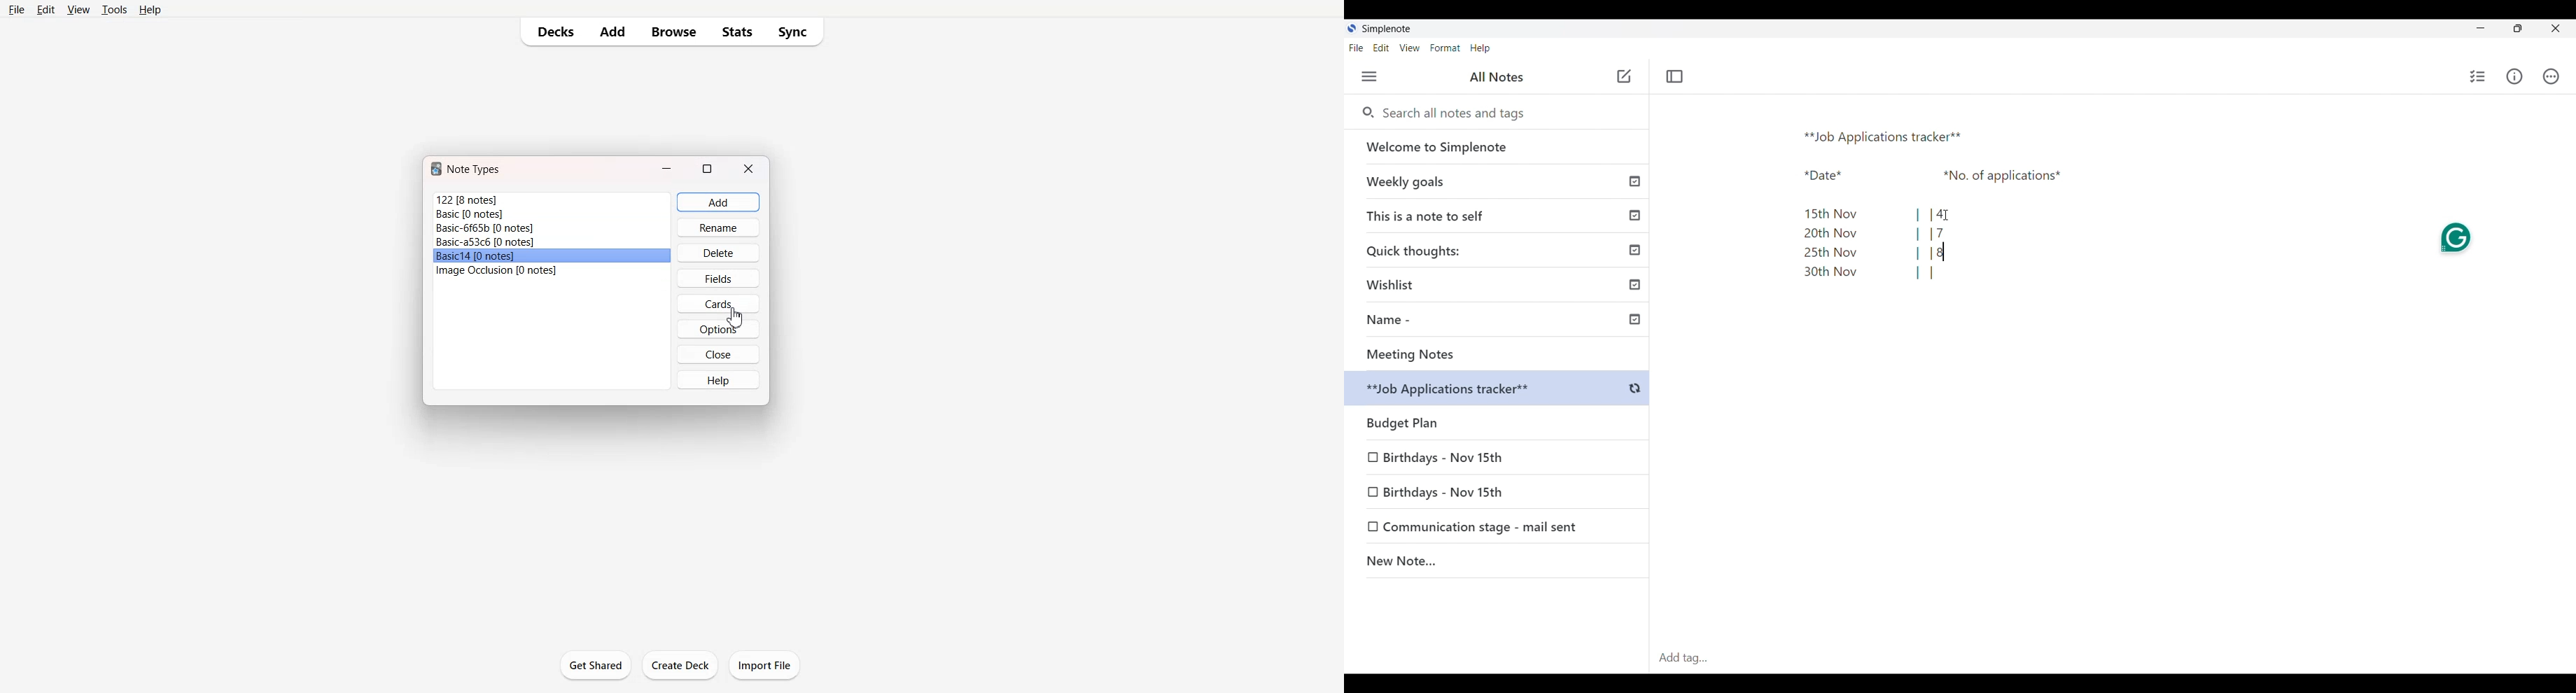 The image size is (2576, 700). Describe the element at coordinates (719, 278) in the screenshot. I see `Fields` at that location.